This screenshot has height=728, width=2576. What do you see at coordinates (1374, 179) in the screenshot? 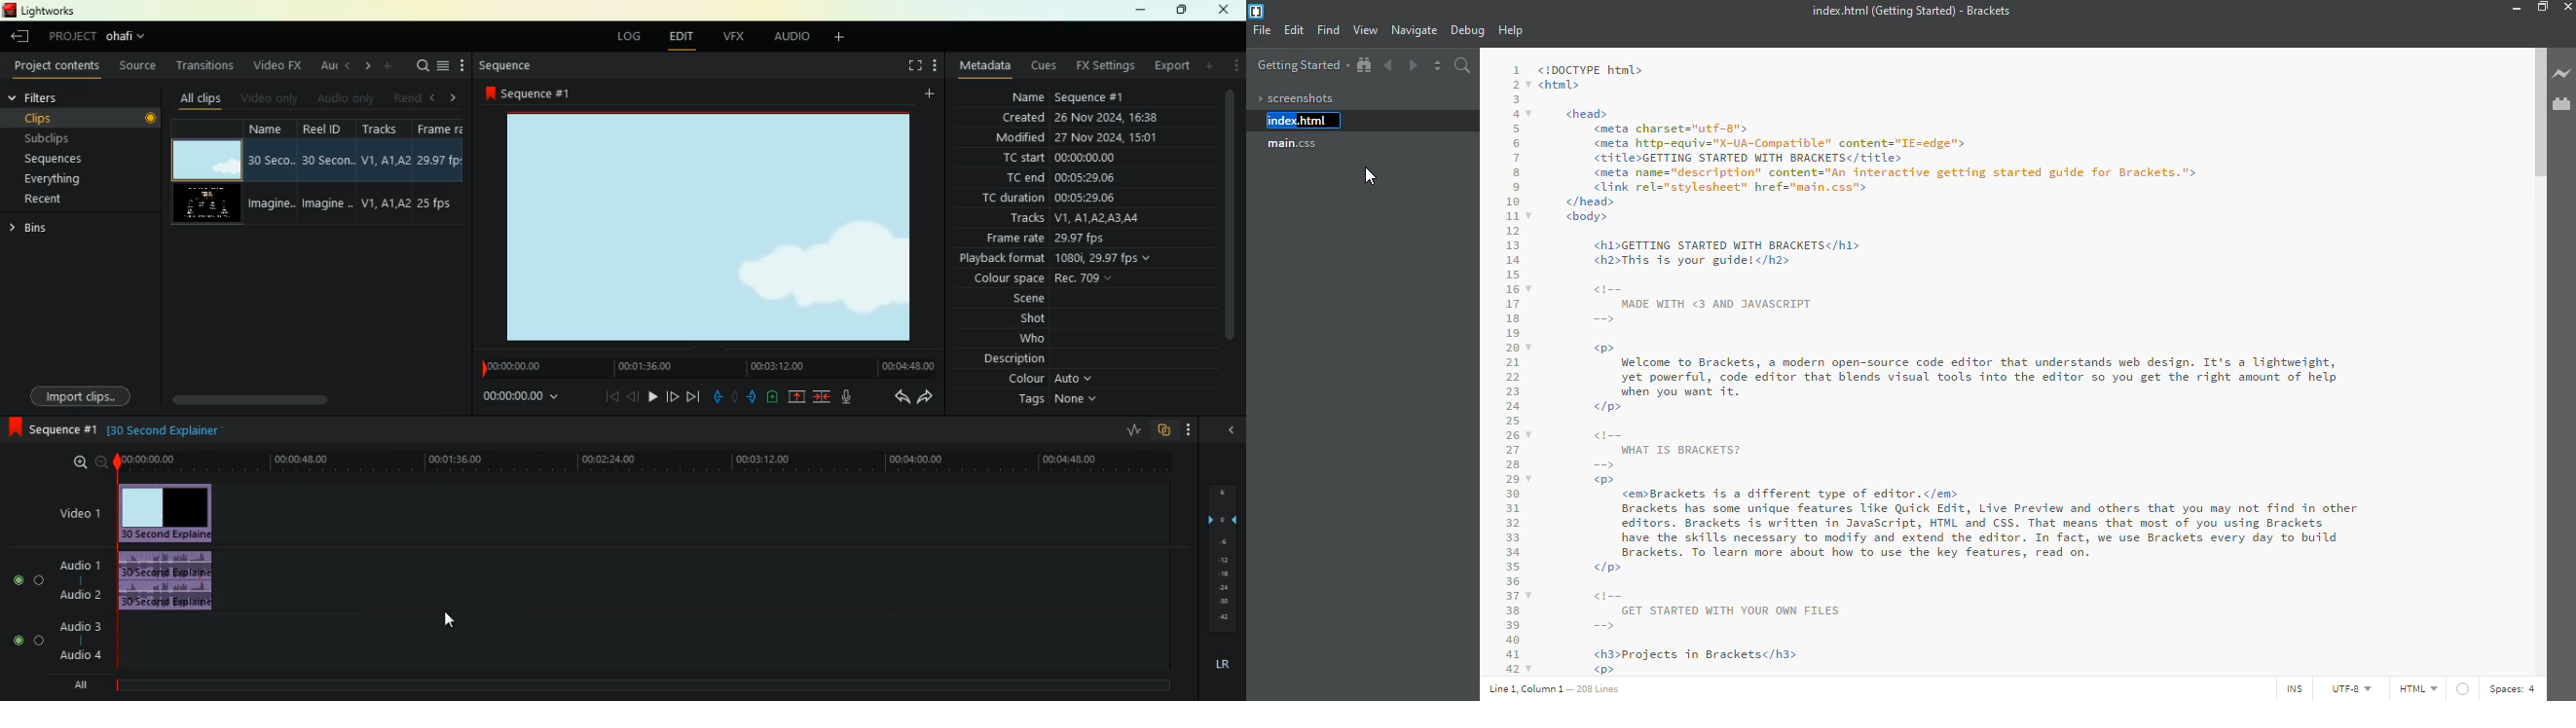
I see `cursor` at bounding box center [1374, 179].